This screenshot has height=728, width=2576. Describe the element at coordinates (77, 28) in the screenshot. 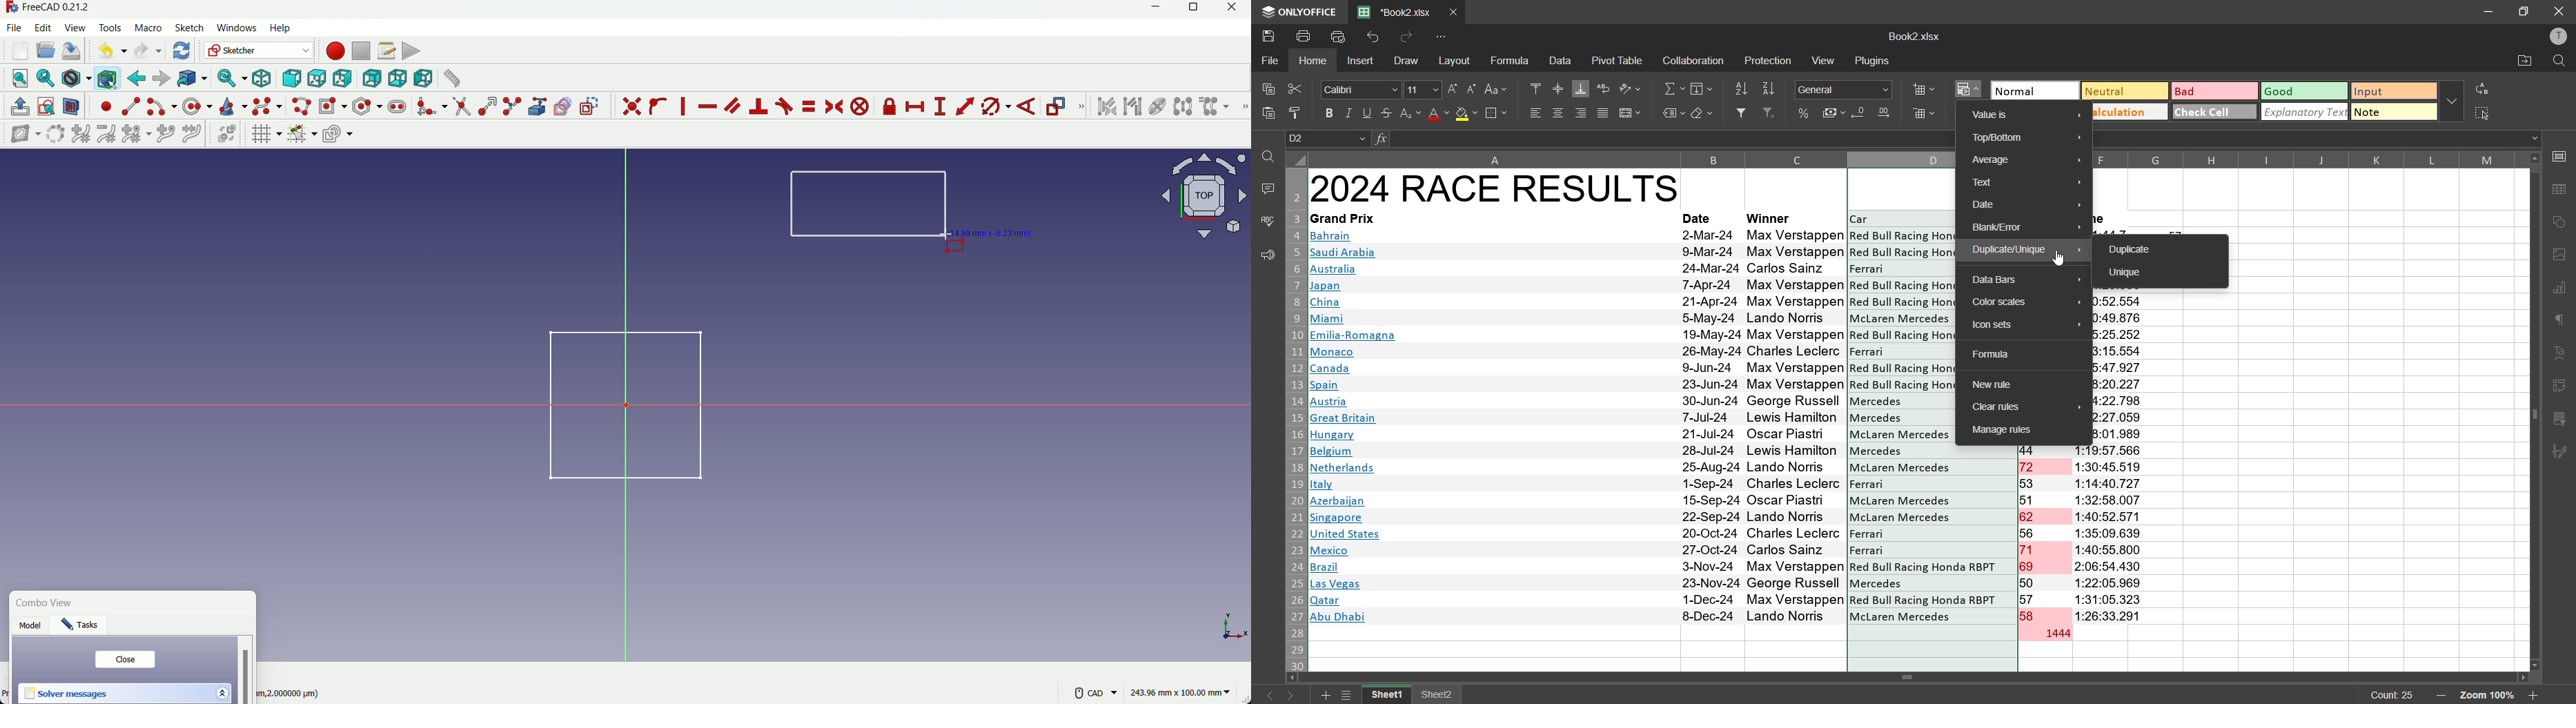

I see `view menu` at that location.